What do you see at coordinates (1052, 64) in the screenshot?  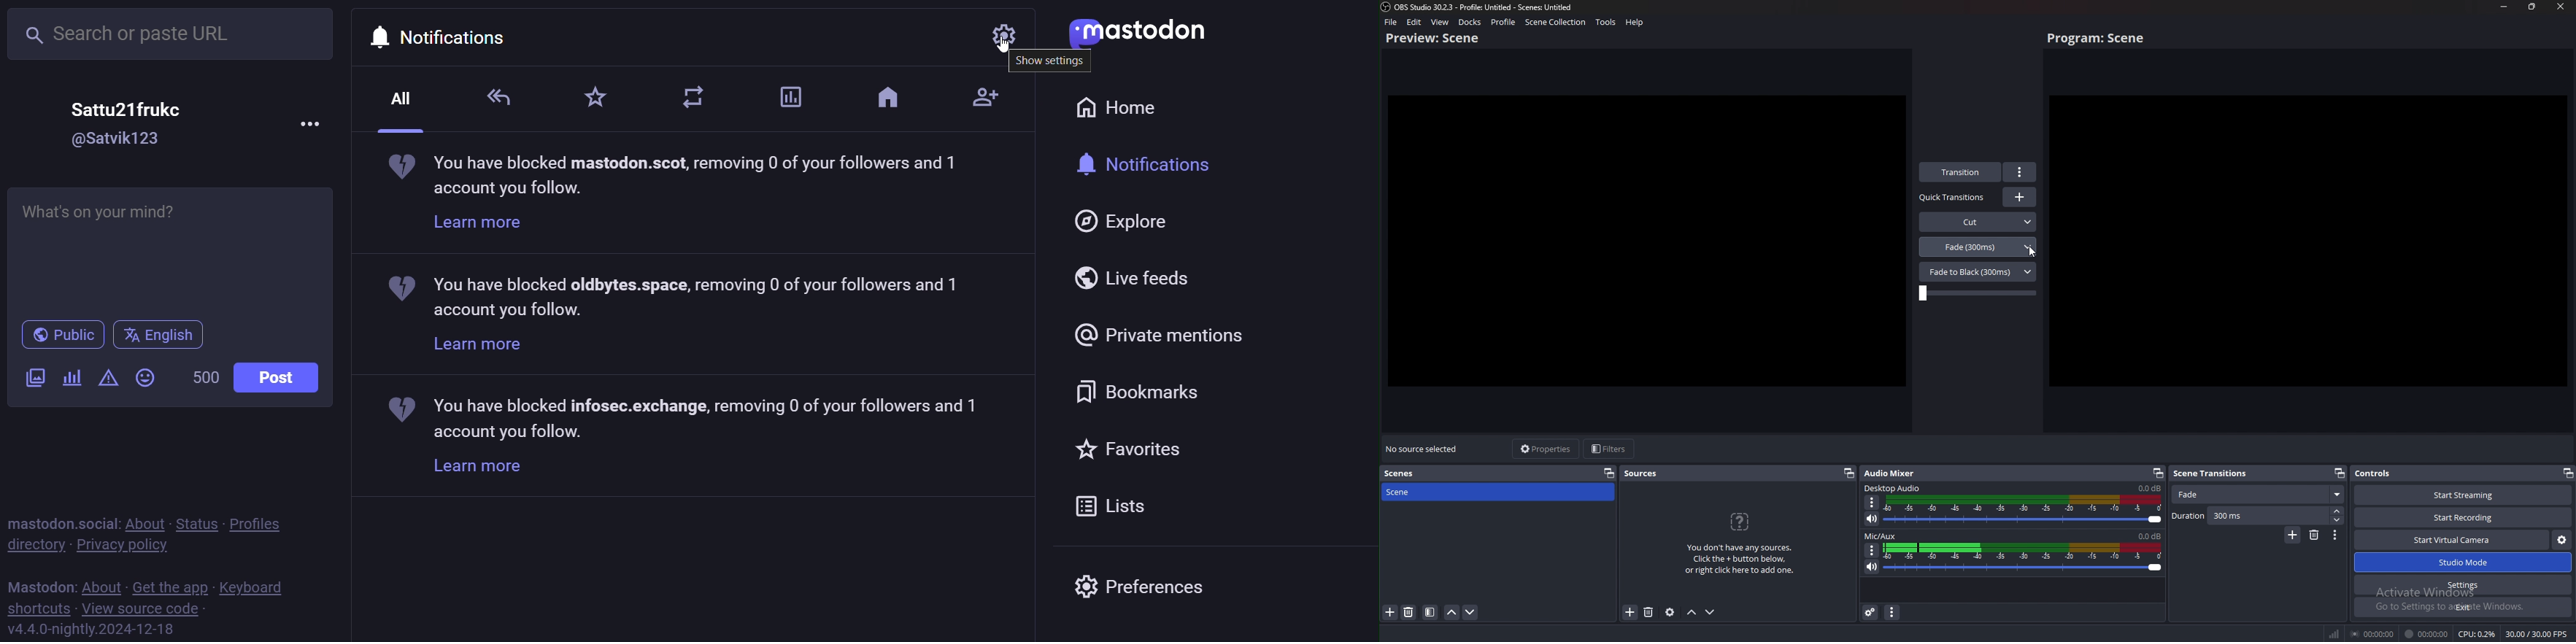 I see `show setting` at bounding box center [1052, 64].